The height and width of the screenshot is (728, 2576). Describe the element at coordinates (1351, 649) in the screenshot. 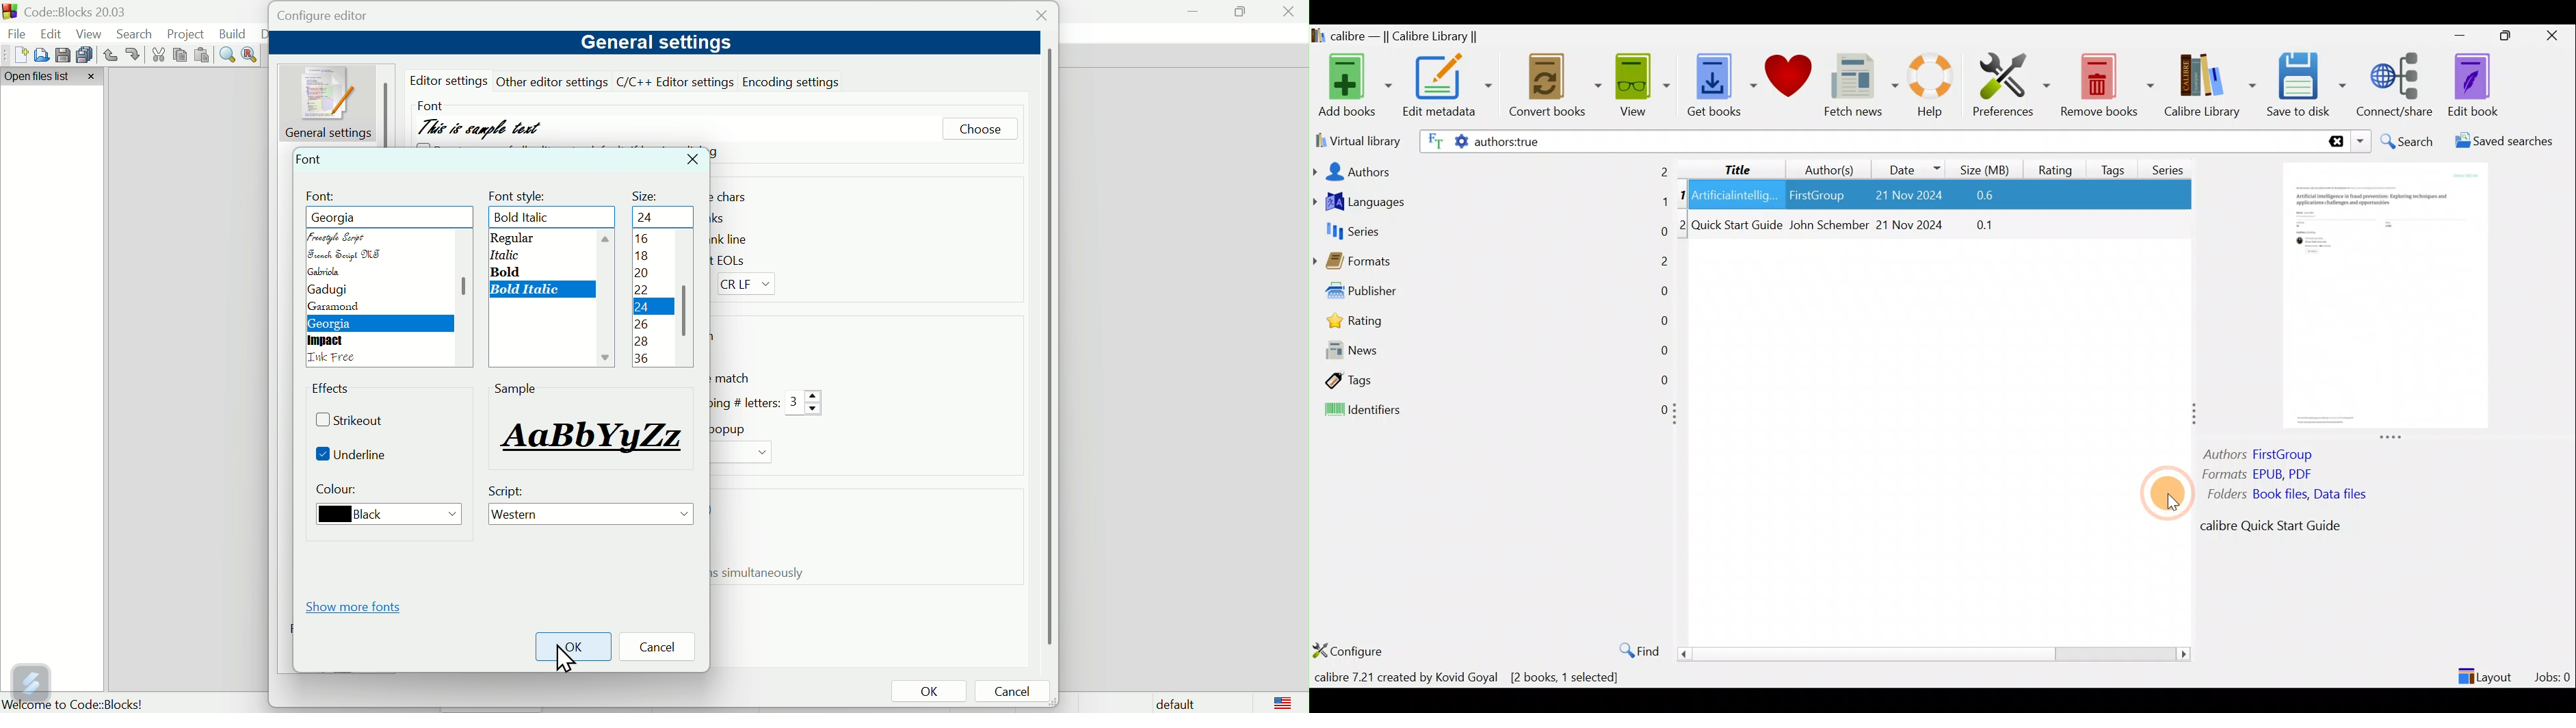

I see `Configure` at that location.